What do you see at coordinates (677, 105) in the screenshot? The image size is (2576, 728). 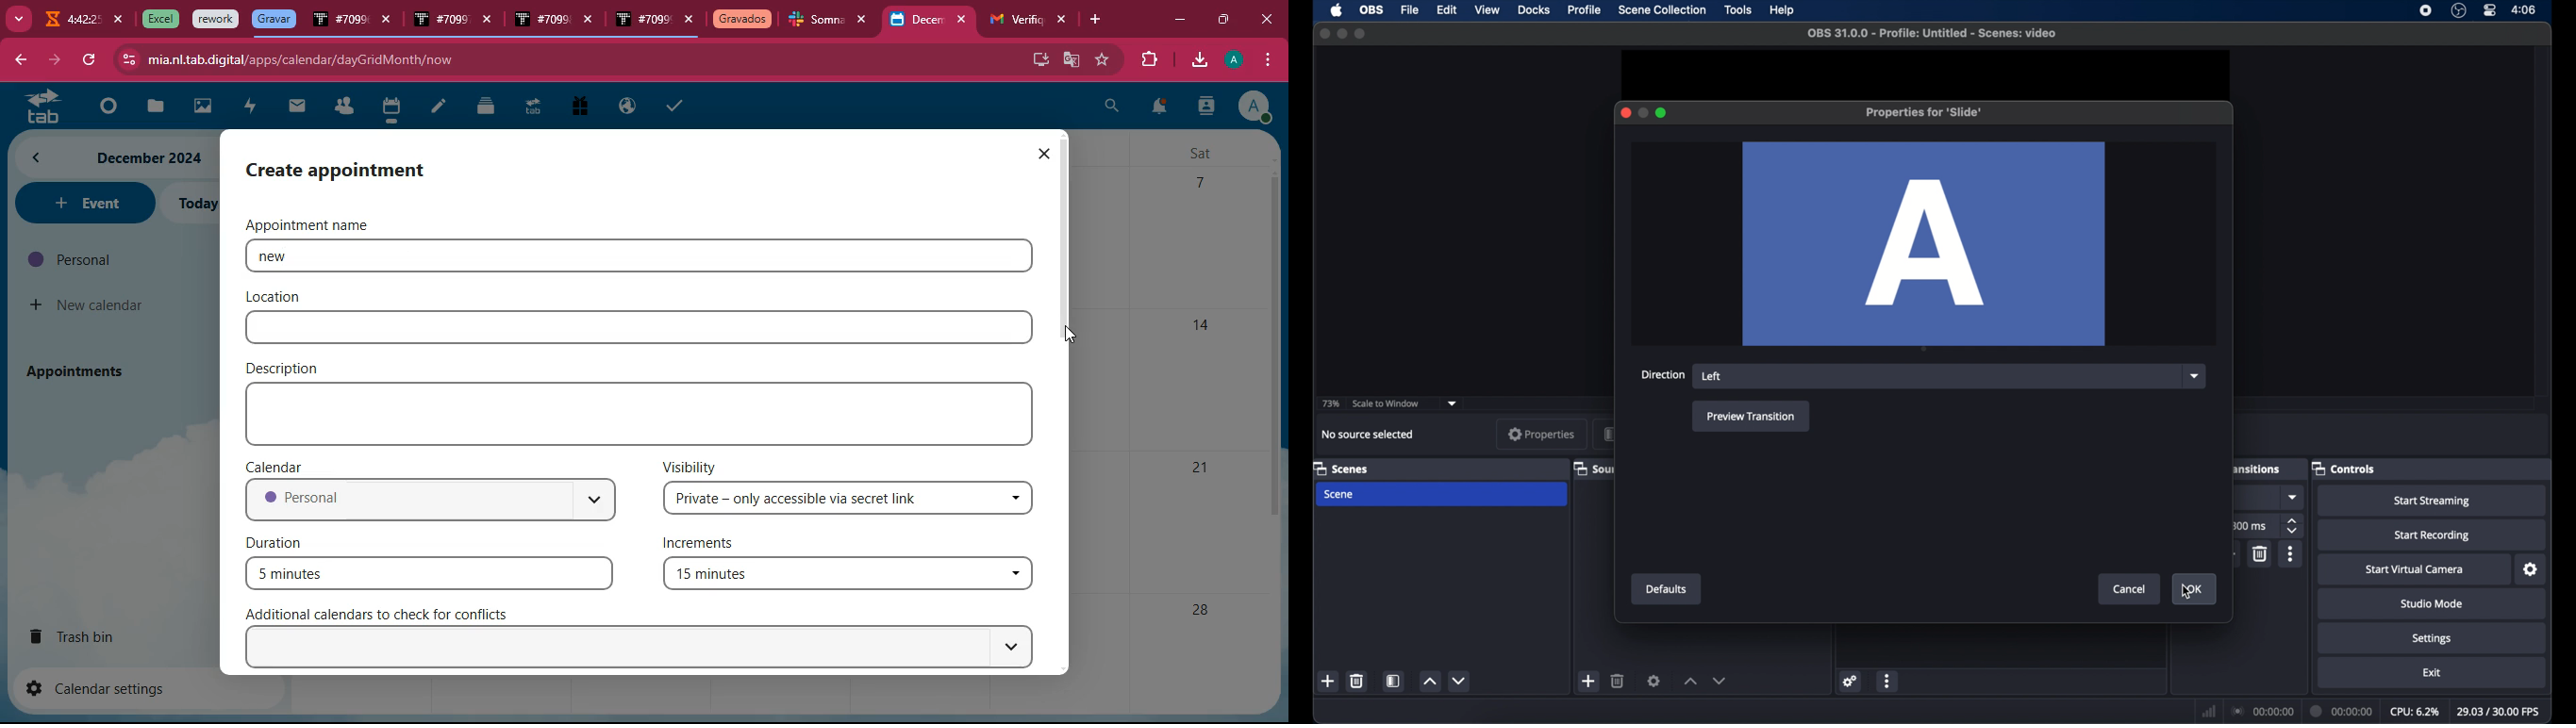 I see `taks` at bounding box center [677, 105].